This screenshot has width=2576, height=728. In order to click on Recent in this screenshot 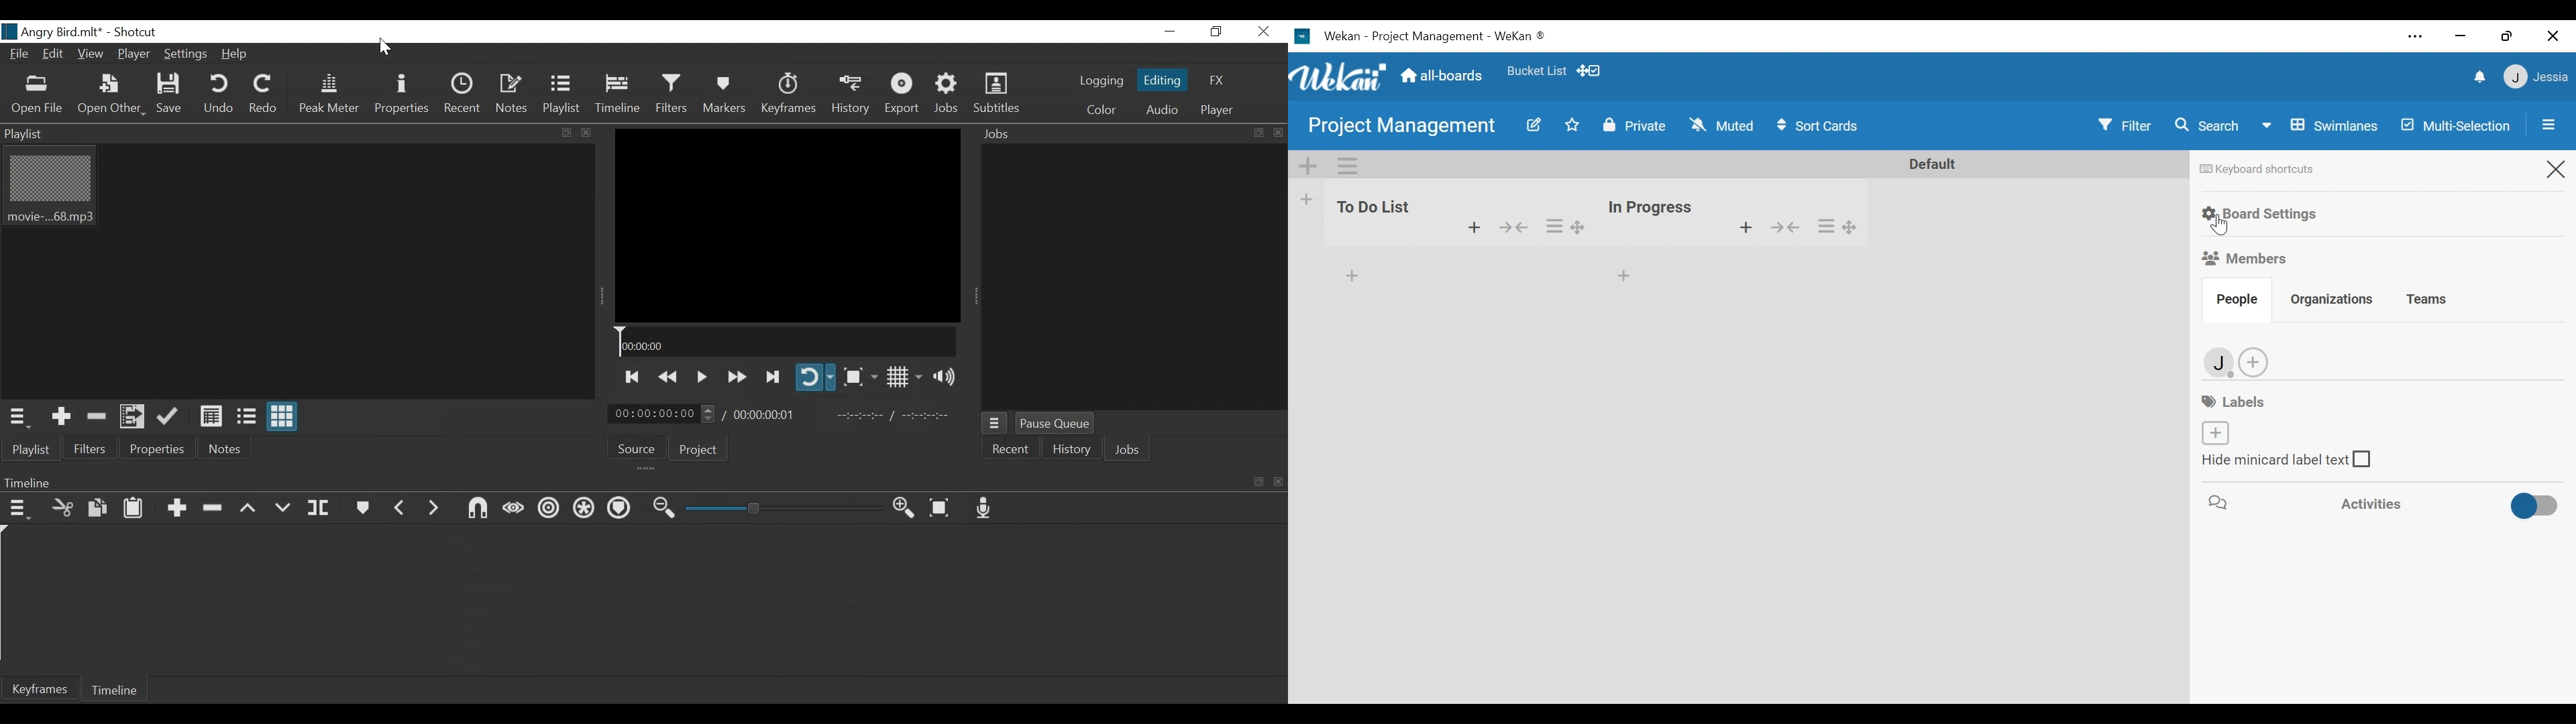, I will do `click(464, 93)`.